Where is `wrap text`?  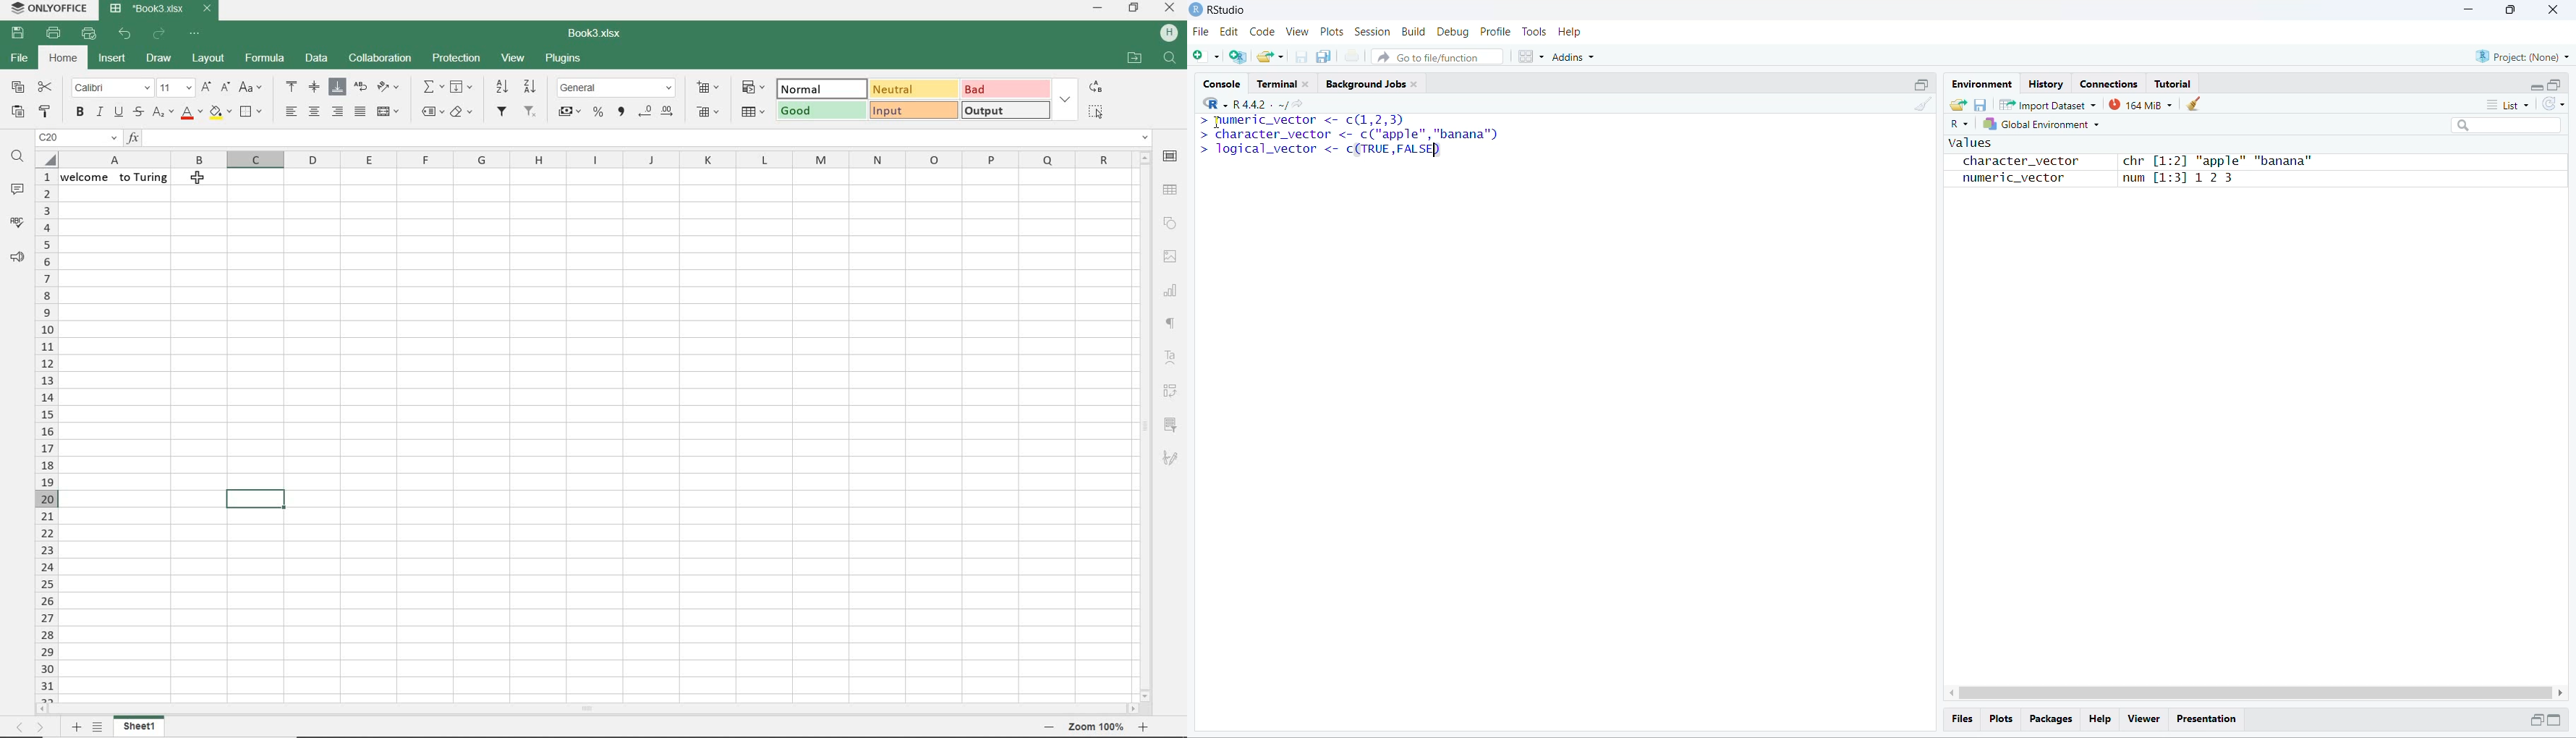
wrap text is located at coordinates (359, 86).